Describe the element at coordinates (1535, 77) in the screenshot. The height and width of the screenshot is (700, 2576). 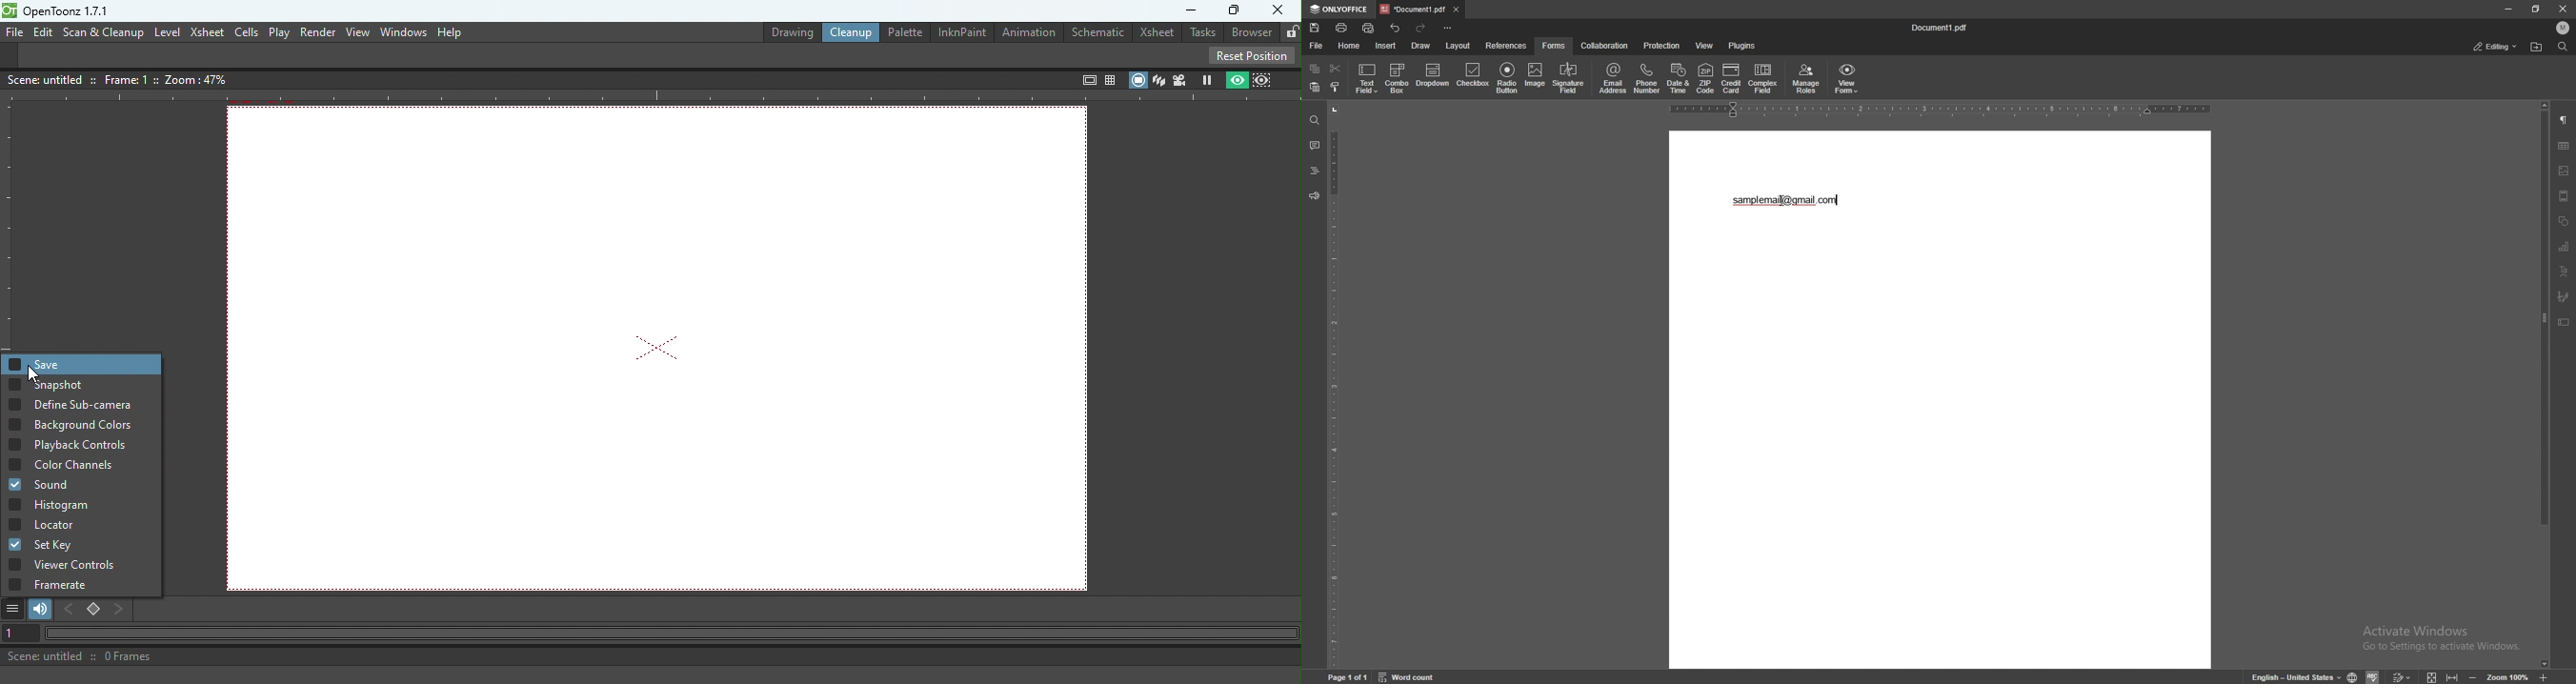
I see `image` at that location.